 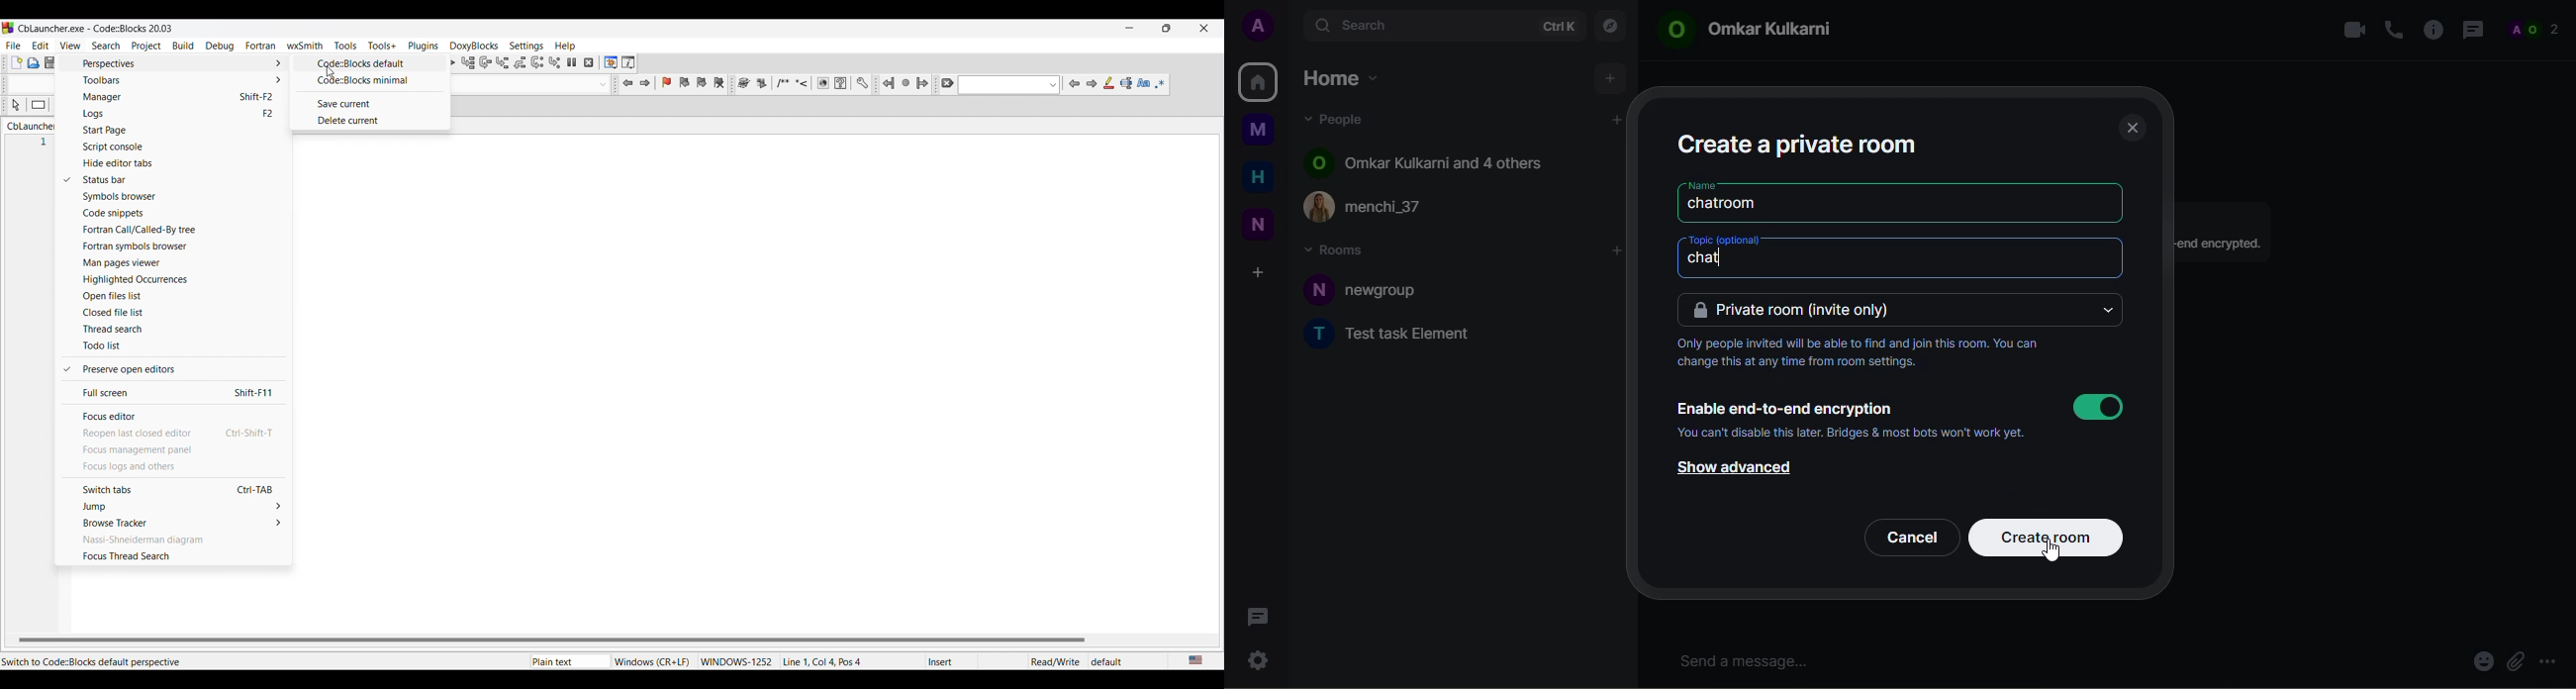 I want to click on Save everything, so click(x=68, y=63).